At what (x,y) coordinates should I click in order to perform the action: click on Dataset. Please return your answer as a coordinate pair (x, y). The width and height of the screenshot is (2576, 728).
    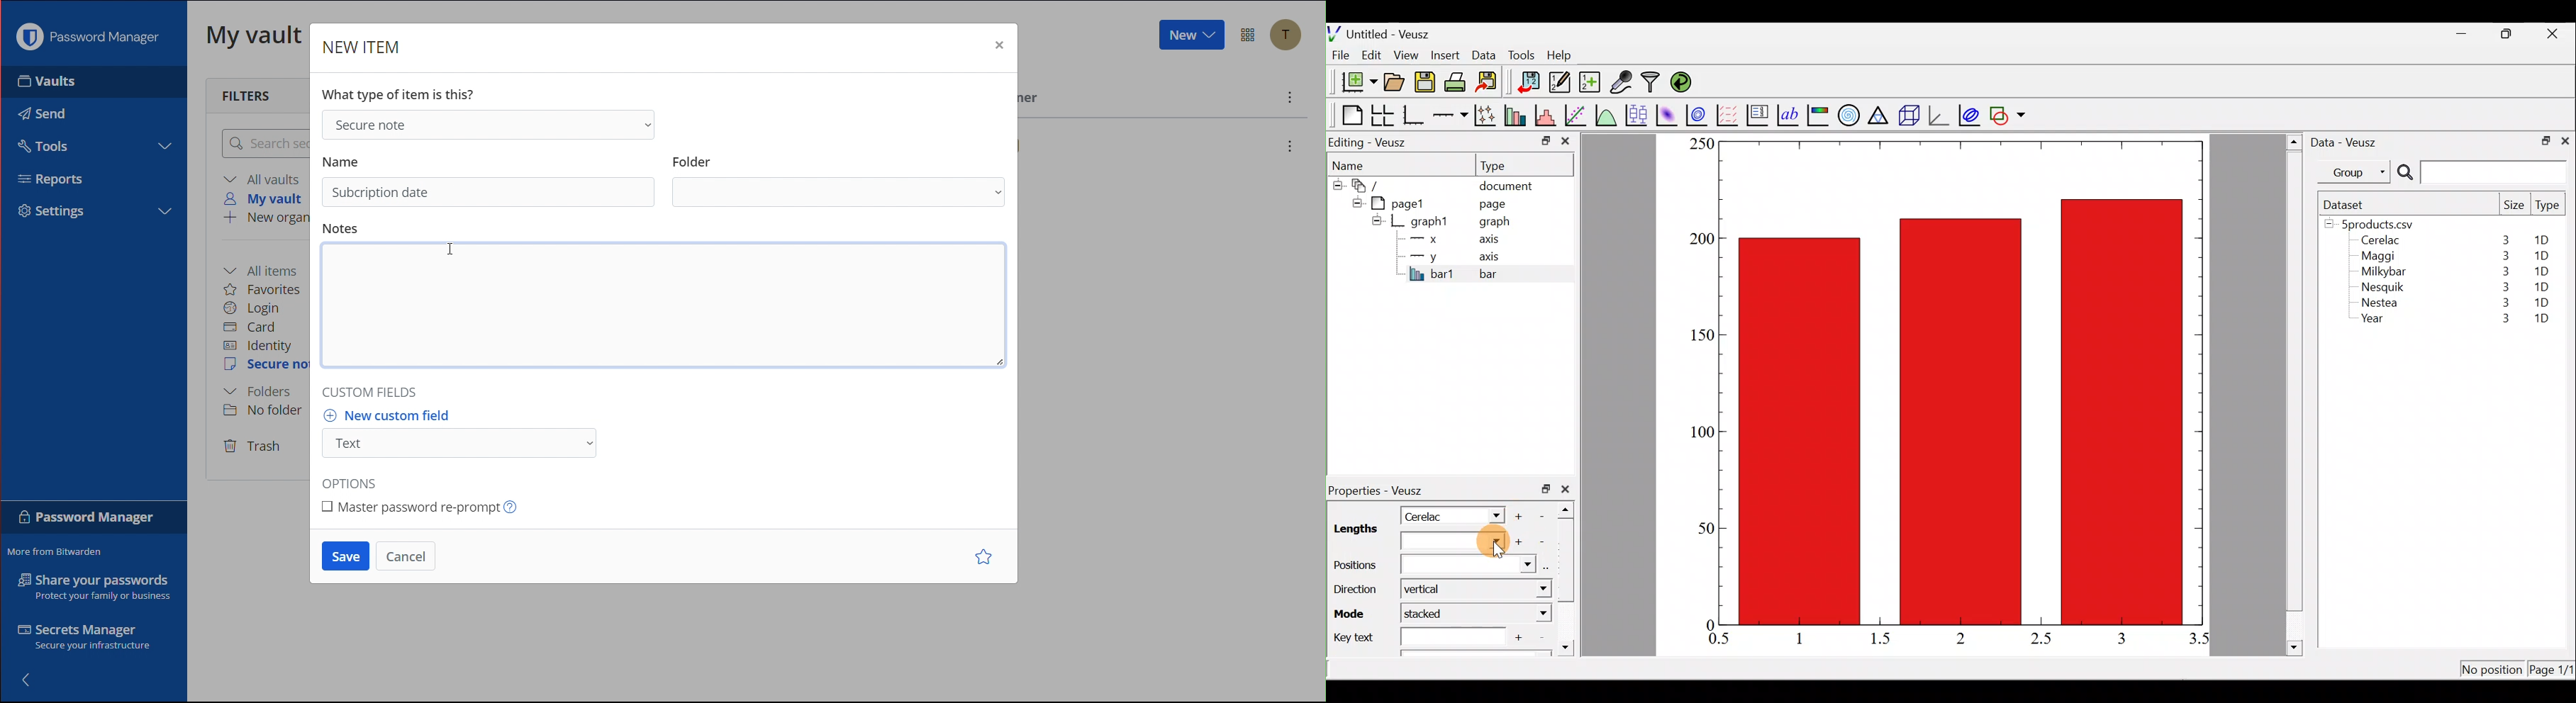
    Looking at the image, I should click on (2348, 204).